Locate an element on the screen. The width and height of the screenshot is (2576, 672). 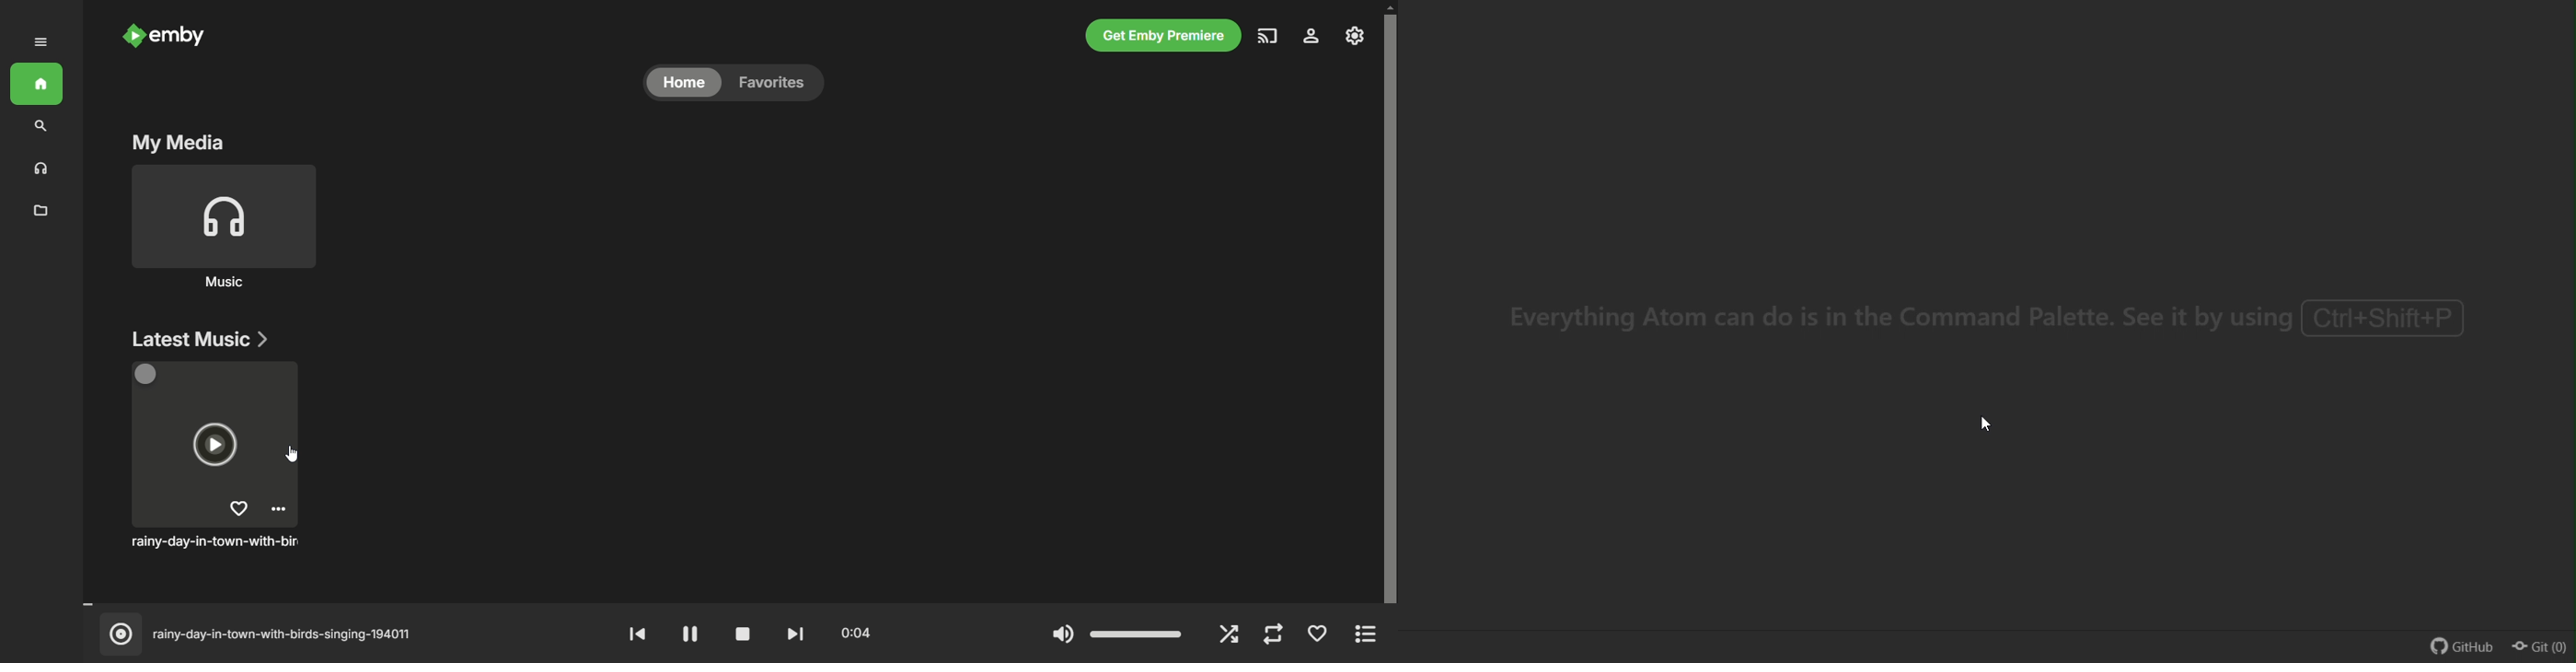
emby is located at coordinates (183, 37).